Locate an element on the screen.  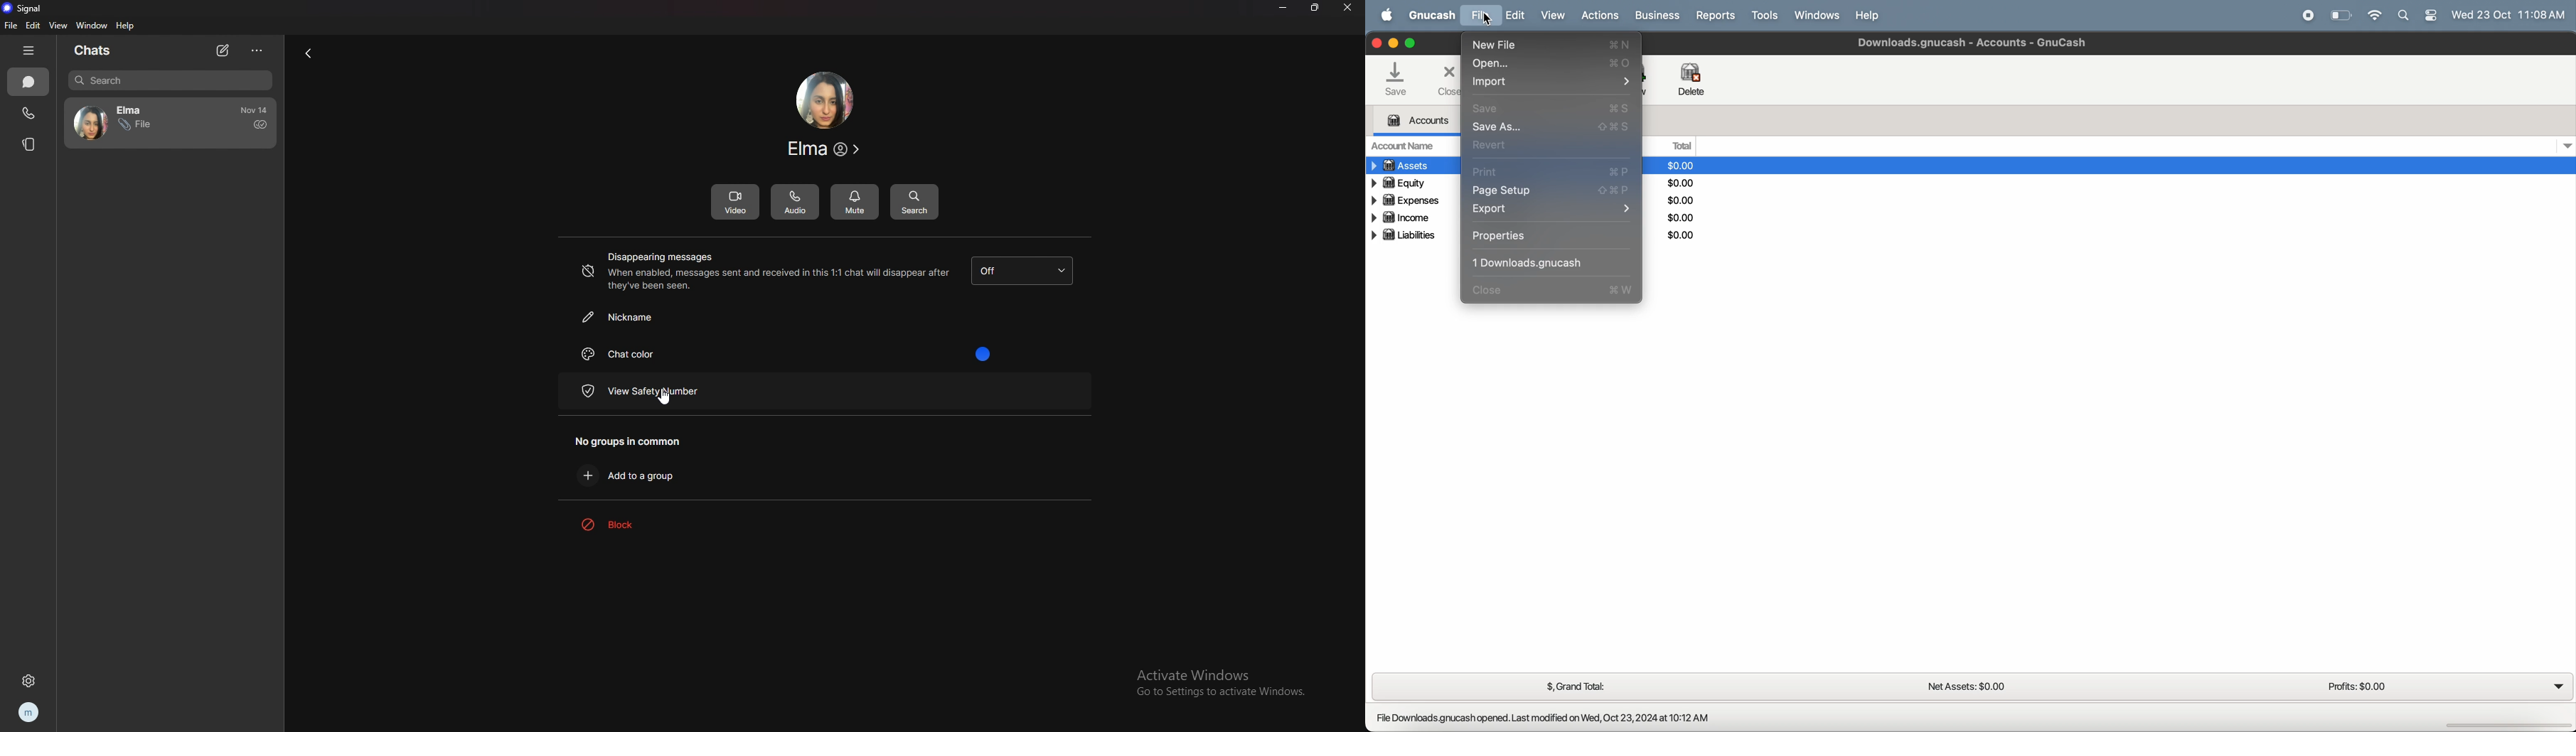
save as is located at coordinates (1550, 128).